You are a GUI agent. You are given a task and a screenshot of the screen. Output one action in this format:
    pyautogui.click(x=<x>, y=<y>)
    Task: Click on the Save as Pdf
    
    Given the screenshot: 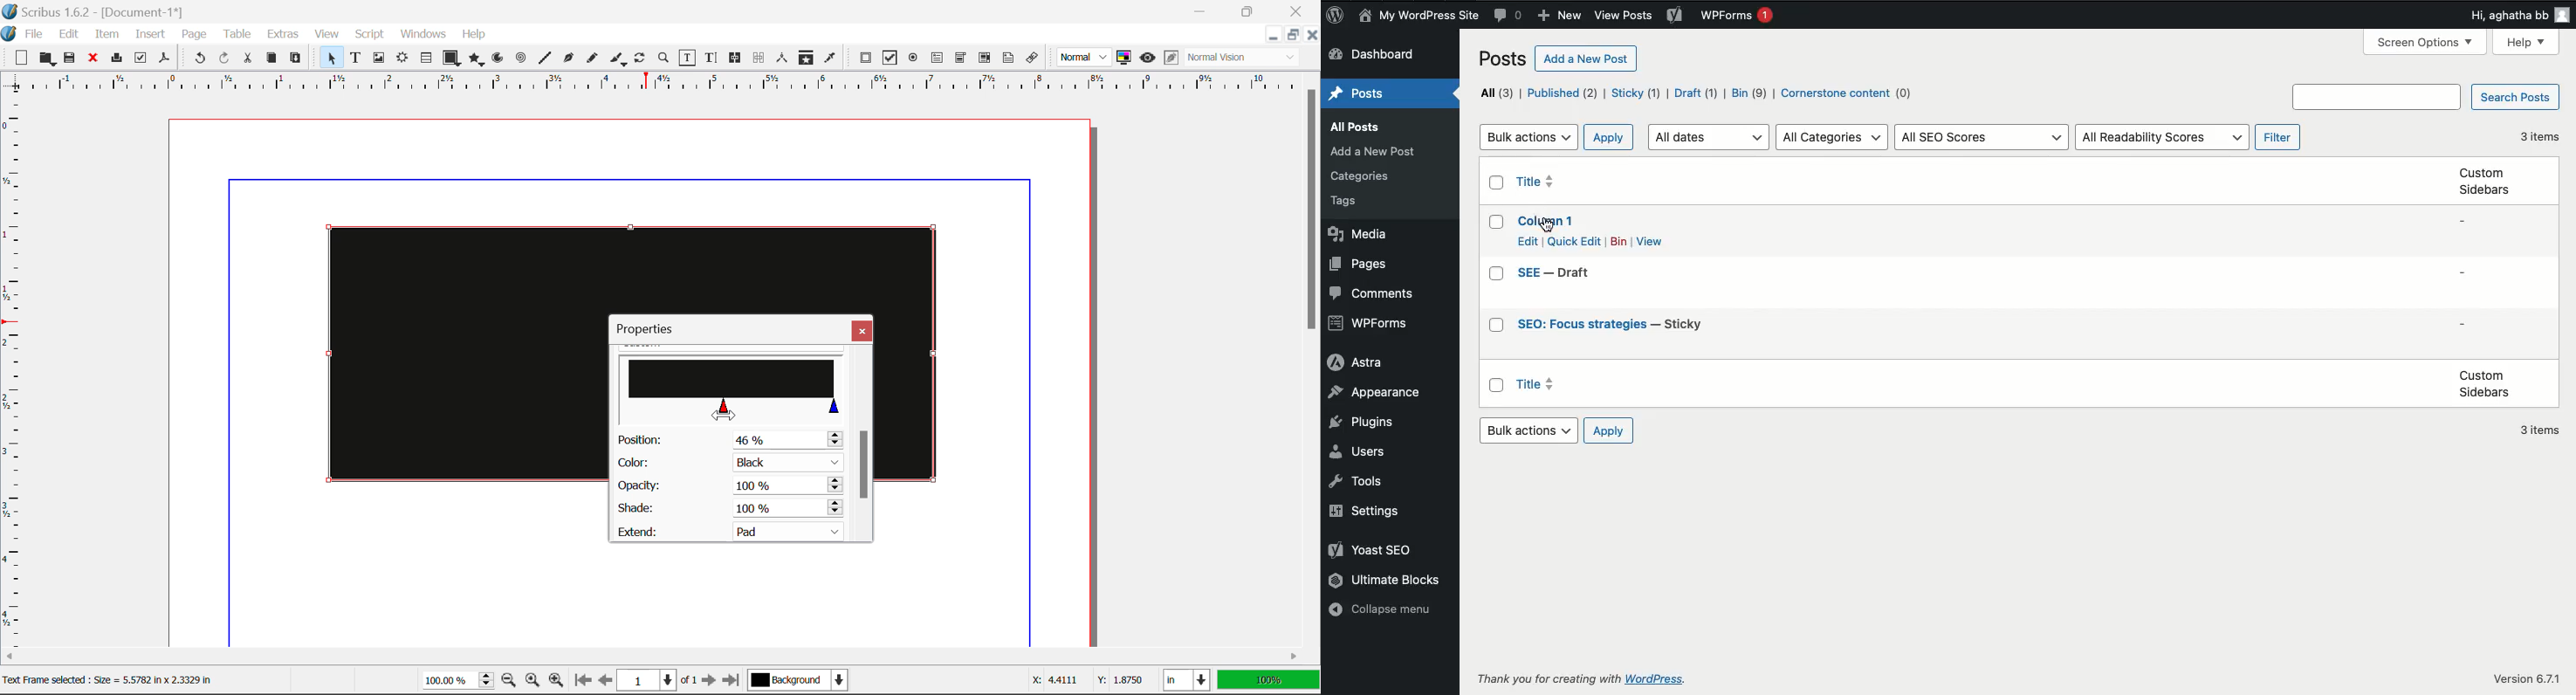 What is the action you would take?
    pyautogui.click(x=164, y=60)
    